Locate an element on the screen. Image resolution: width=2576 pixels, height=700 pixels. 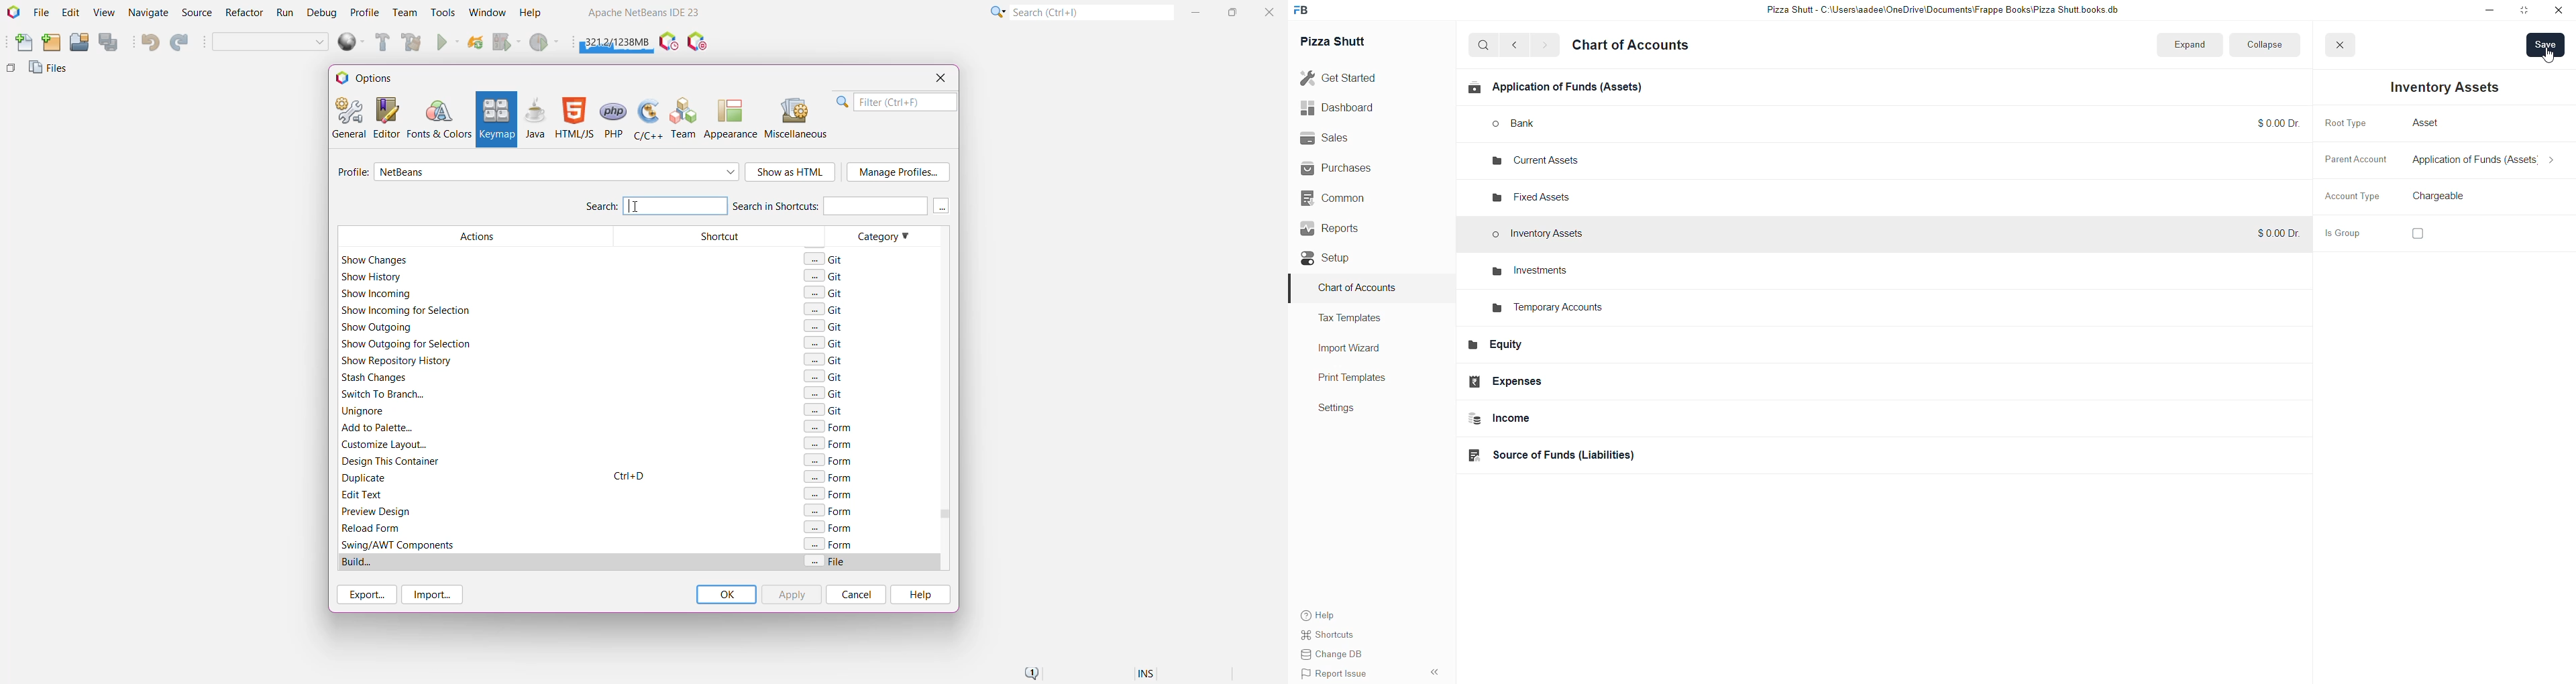
Frappe Book Logo is located at coordinates (1307, 10).